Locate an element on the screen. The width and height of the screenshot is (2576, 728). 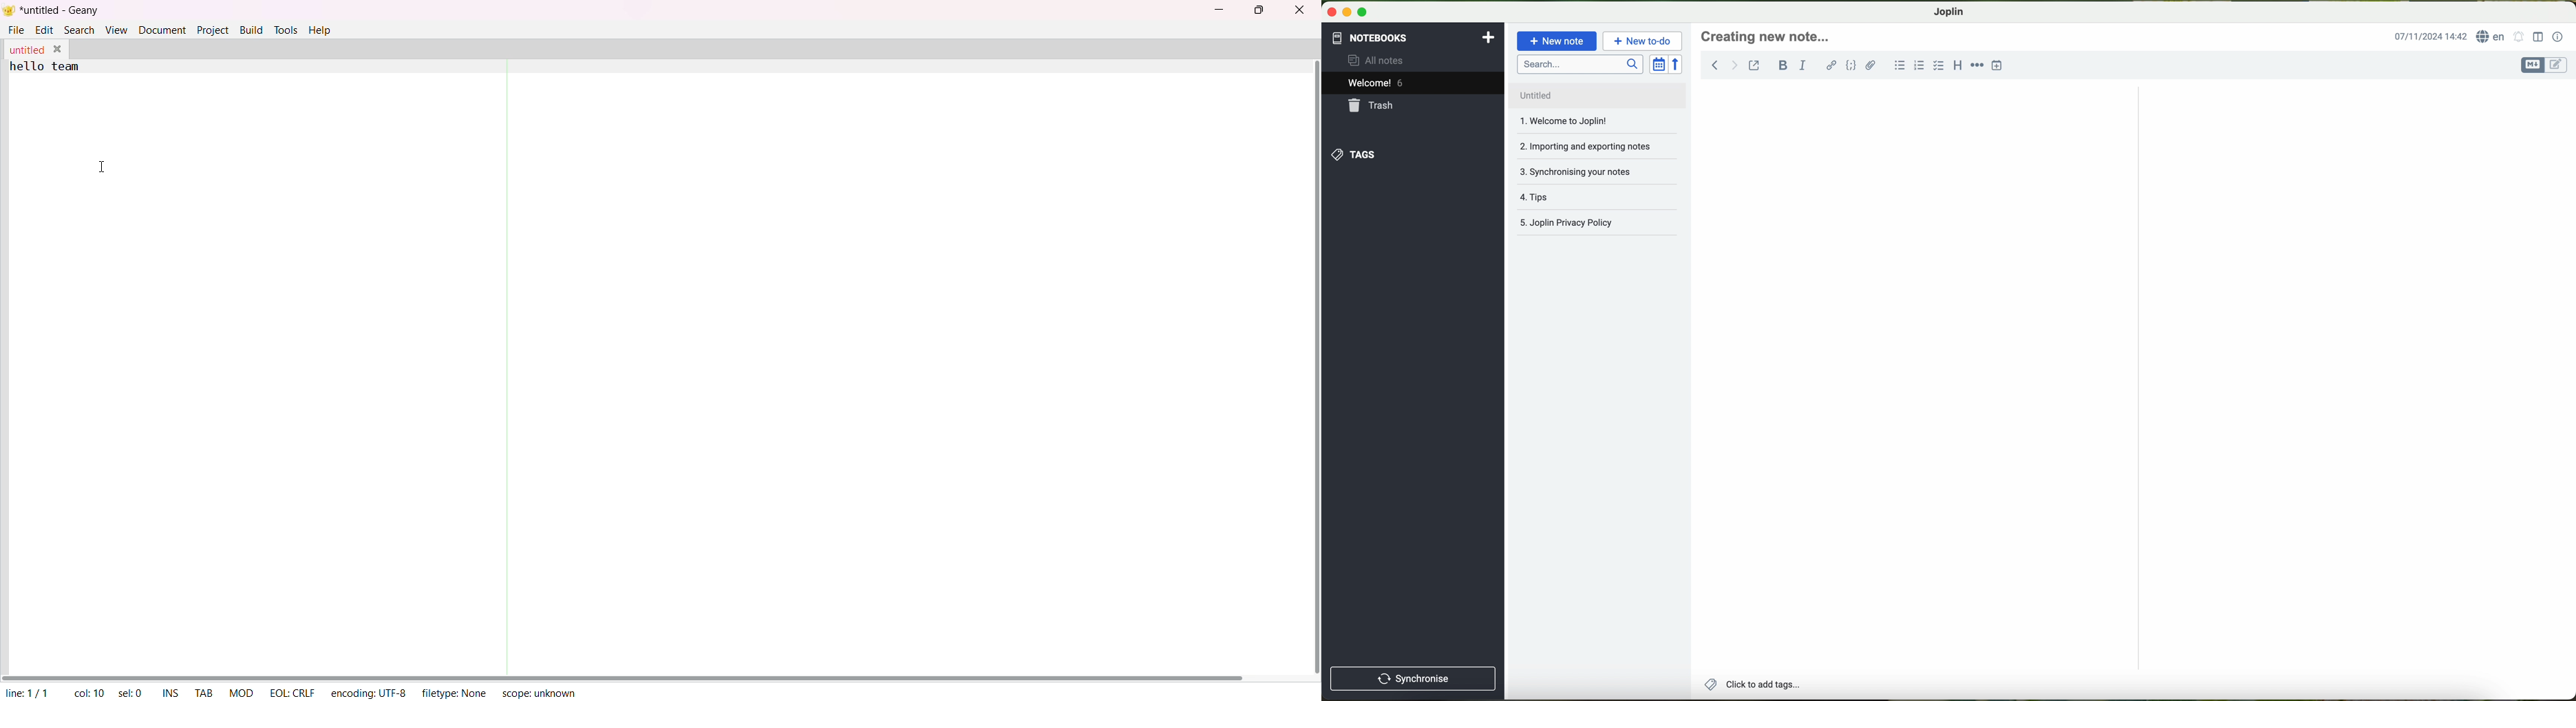
Joplin privacy policy is located at coordinates (1593, 223).